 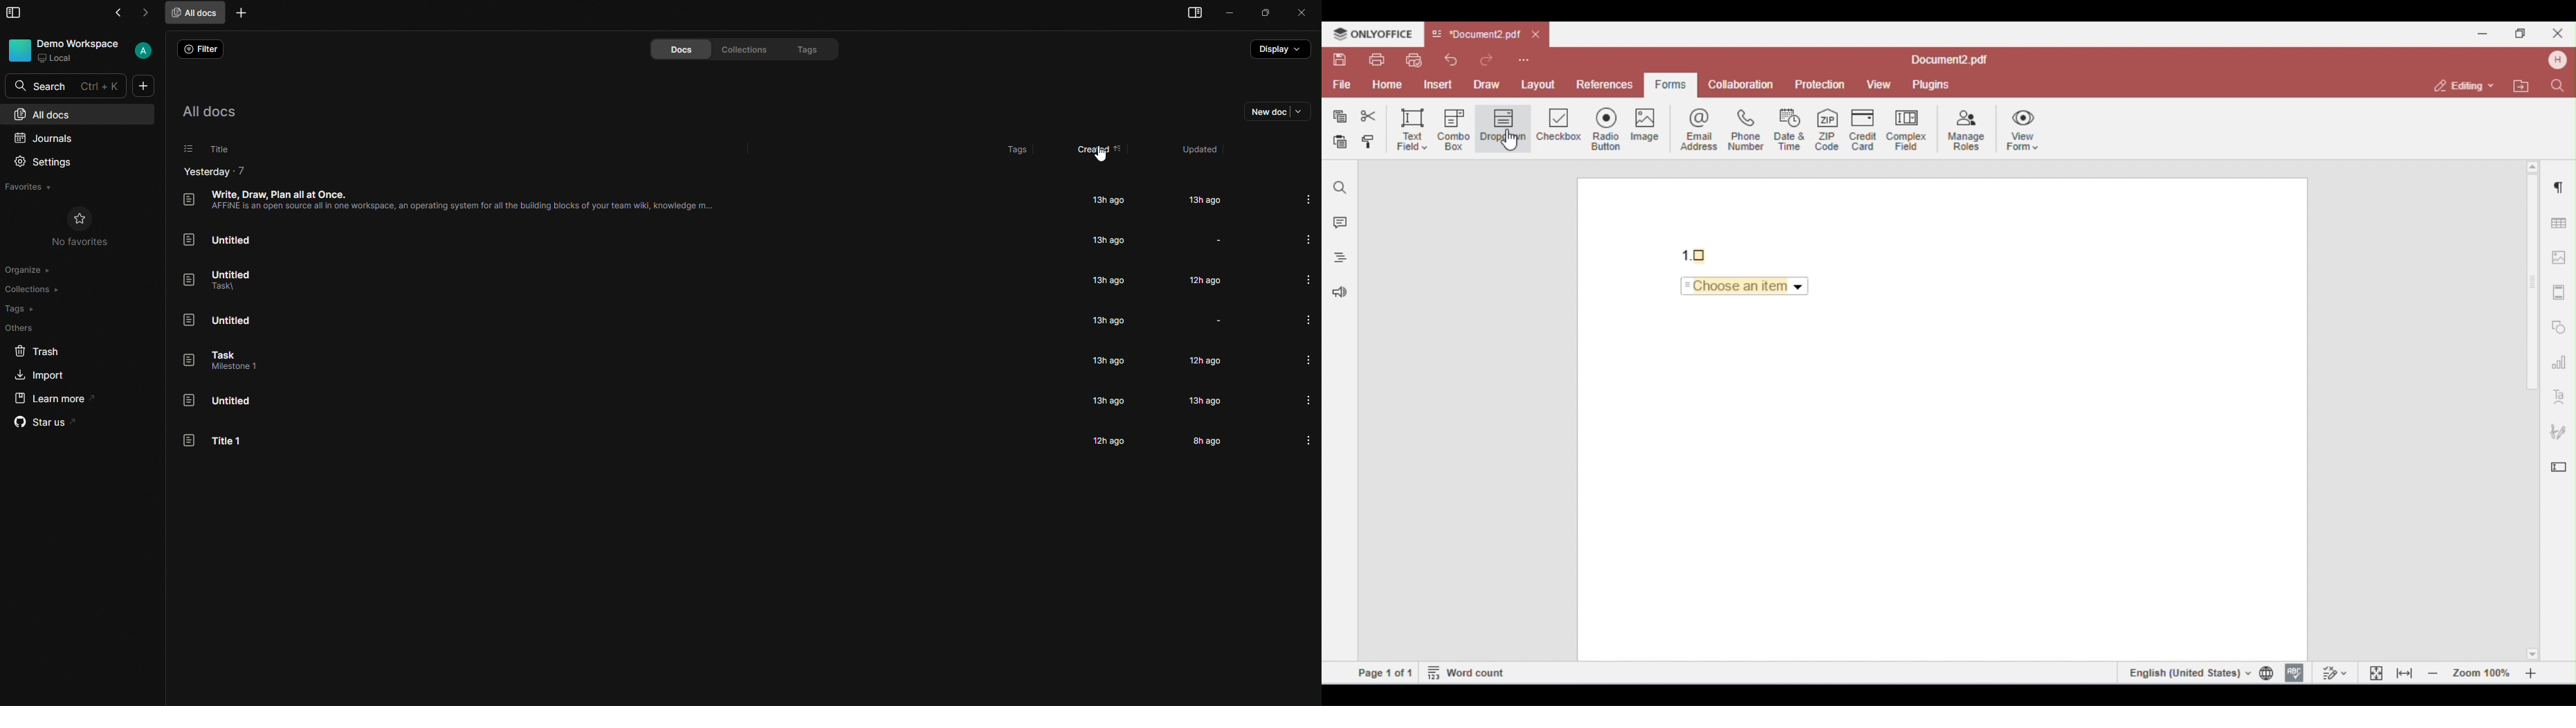 What do you see at coordinates (226, 278) in the screenshot?
I see `Untitled` at bounding box center [226, 278].